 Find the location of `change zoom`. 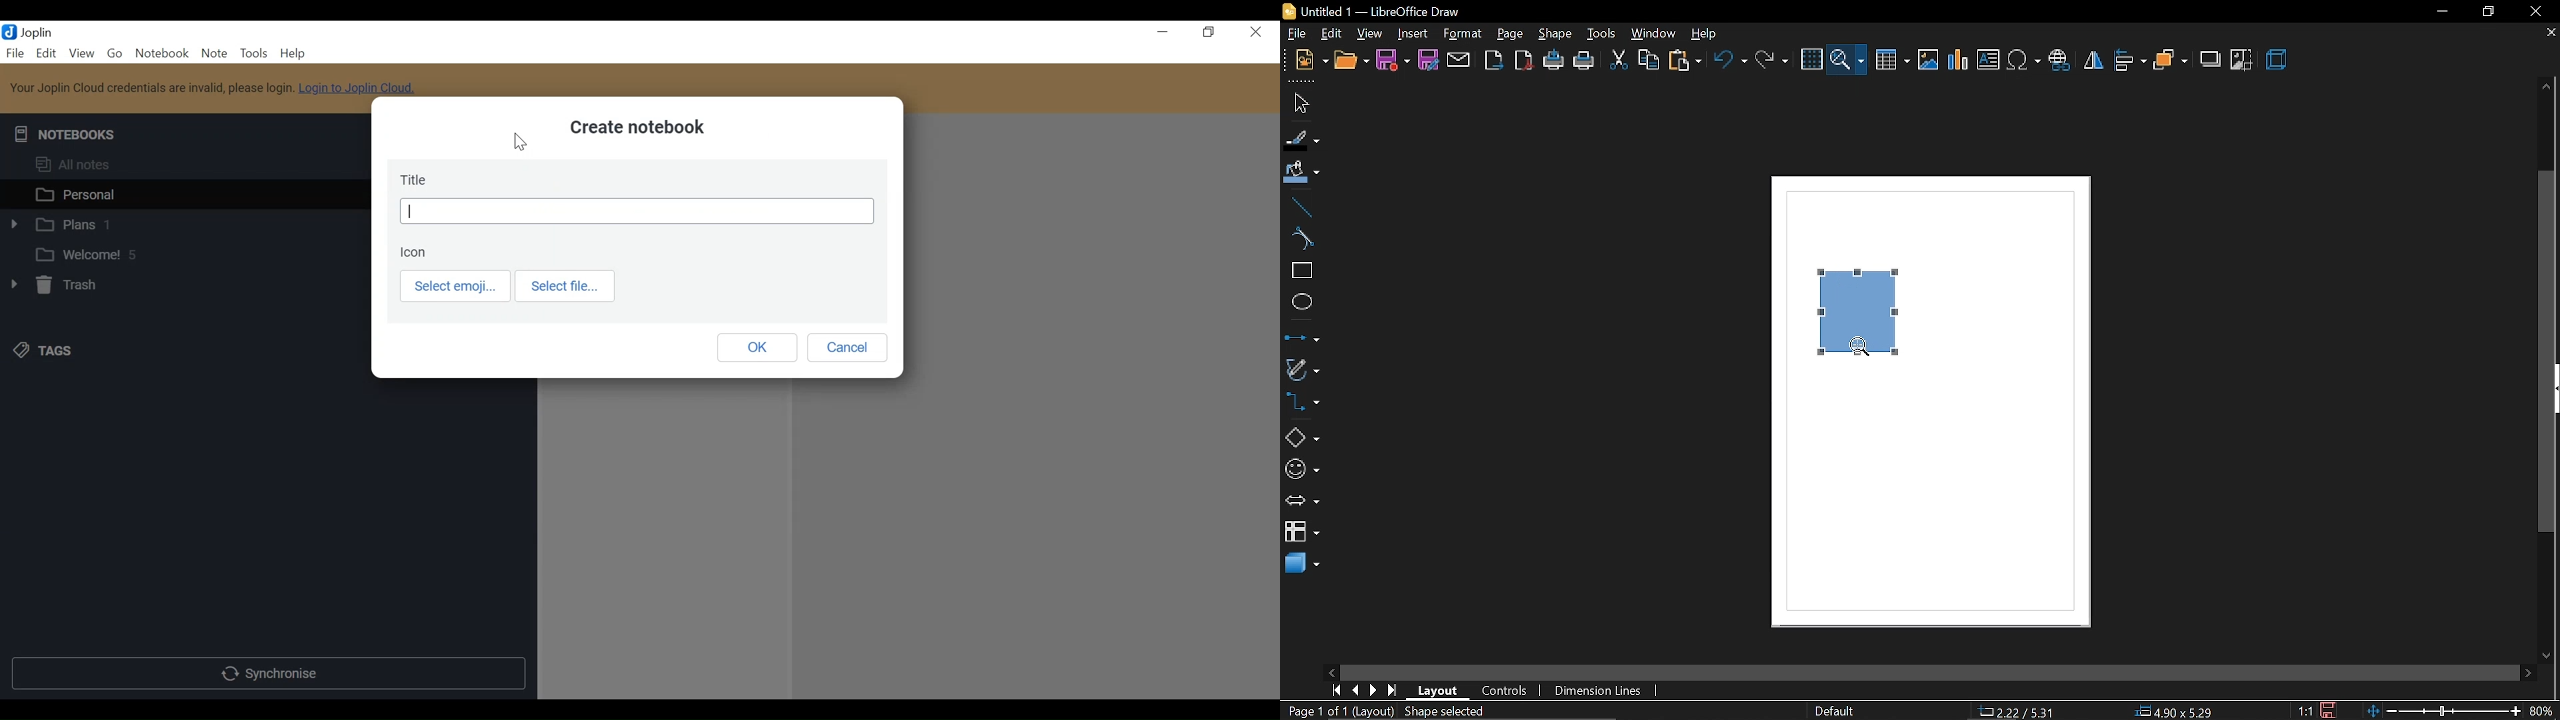

change zoom is located at coordinates (2443, 712).